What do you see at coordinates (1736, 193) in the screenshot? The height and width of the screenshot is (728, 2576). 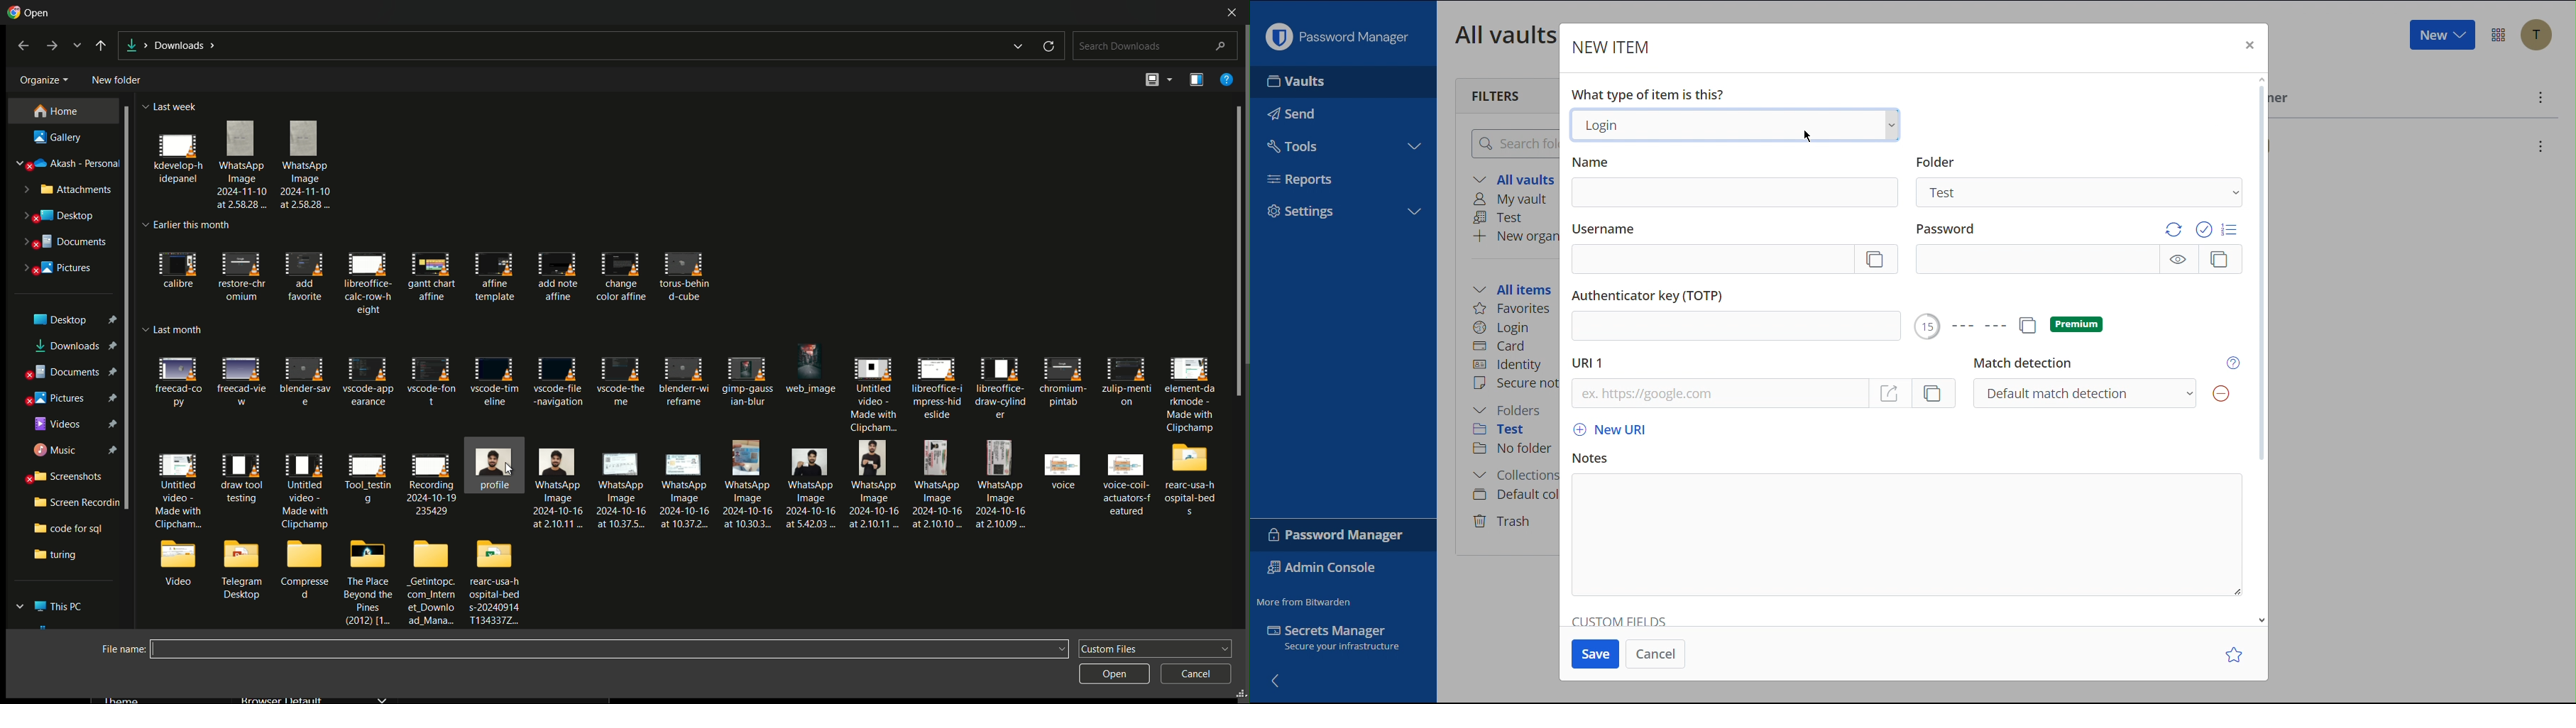 I see `Name` at bounding box center [1736, 193].